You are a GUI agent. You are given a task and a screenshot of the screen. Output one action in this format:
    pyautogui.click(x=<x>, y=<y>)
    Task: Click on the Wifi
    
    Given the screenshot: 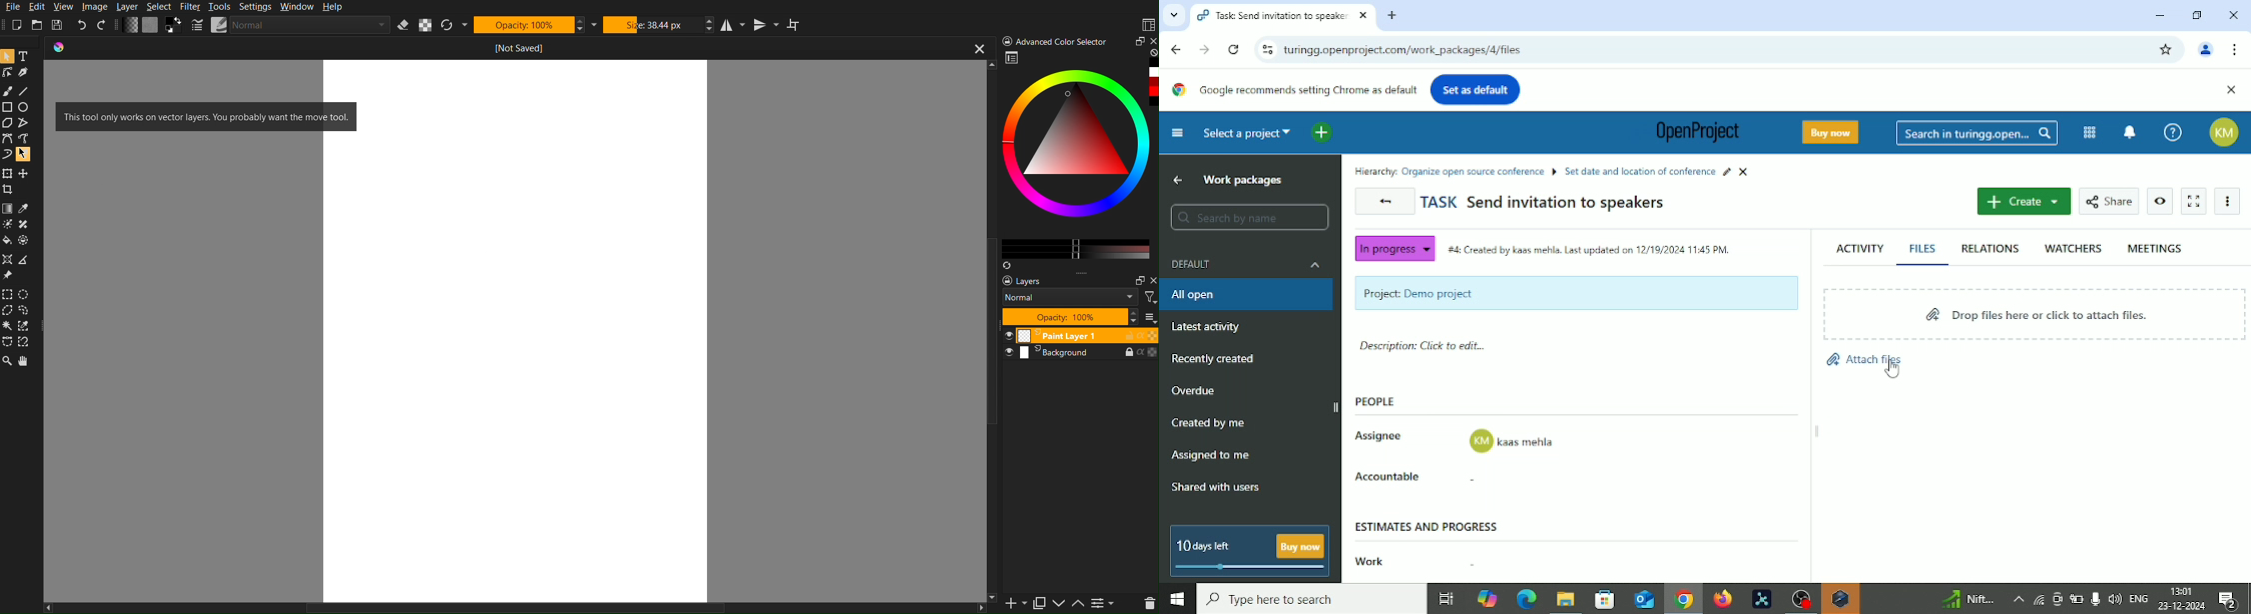 What is the action you would take?
    pyautogui.click(x=2036, y=599)
    